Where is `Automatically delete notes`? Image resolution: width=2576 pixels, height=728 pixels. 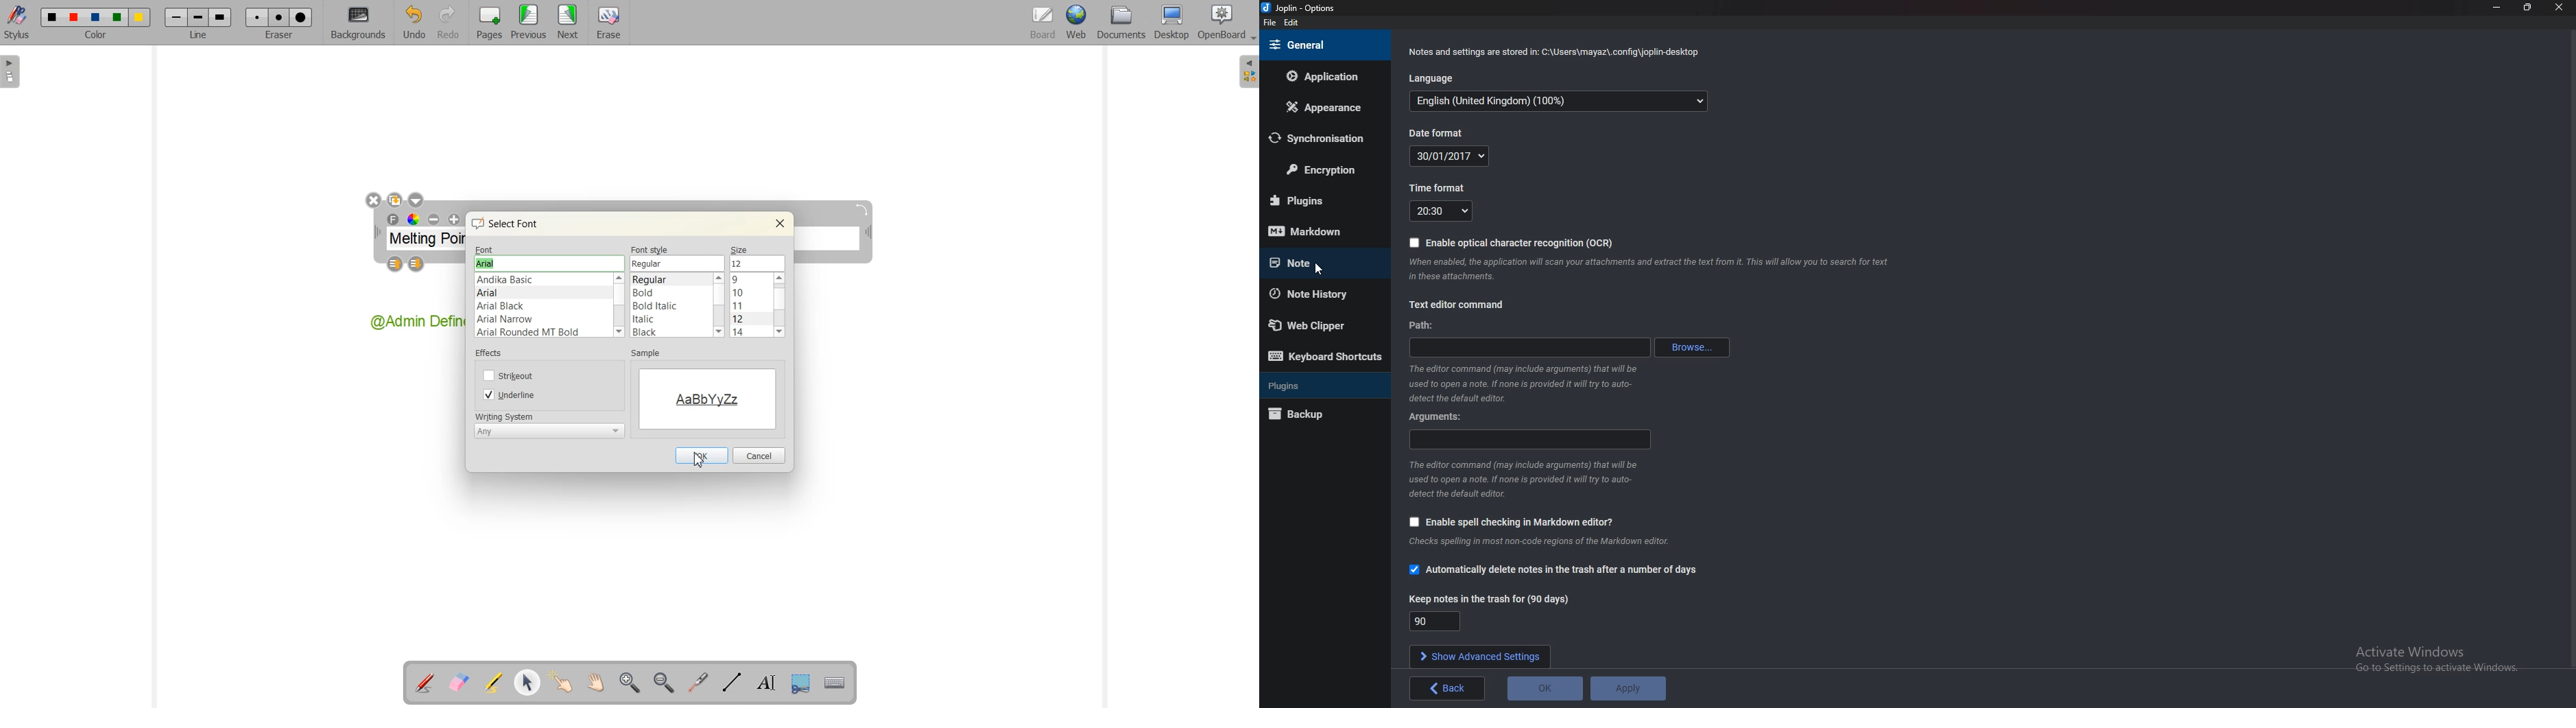
Automatically delete notes is located at coordinates (1563, 571).